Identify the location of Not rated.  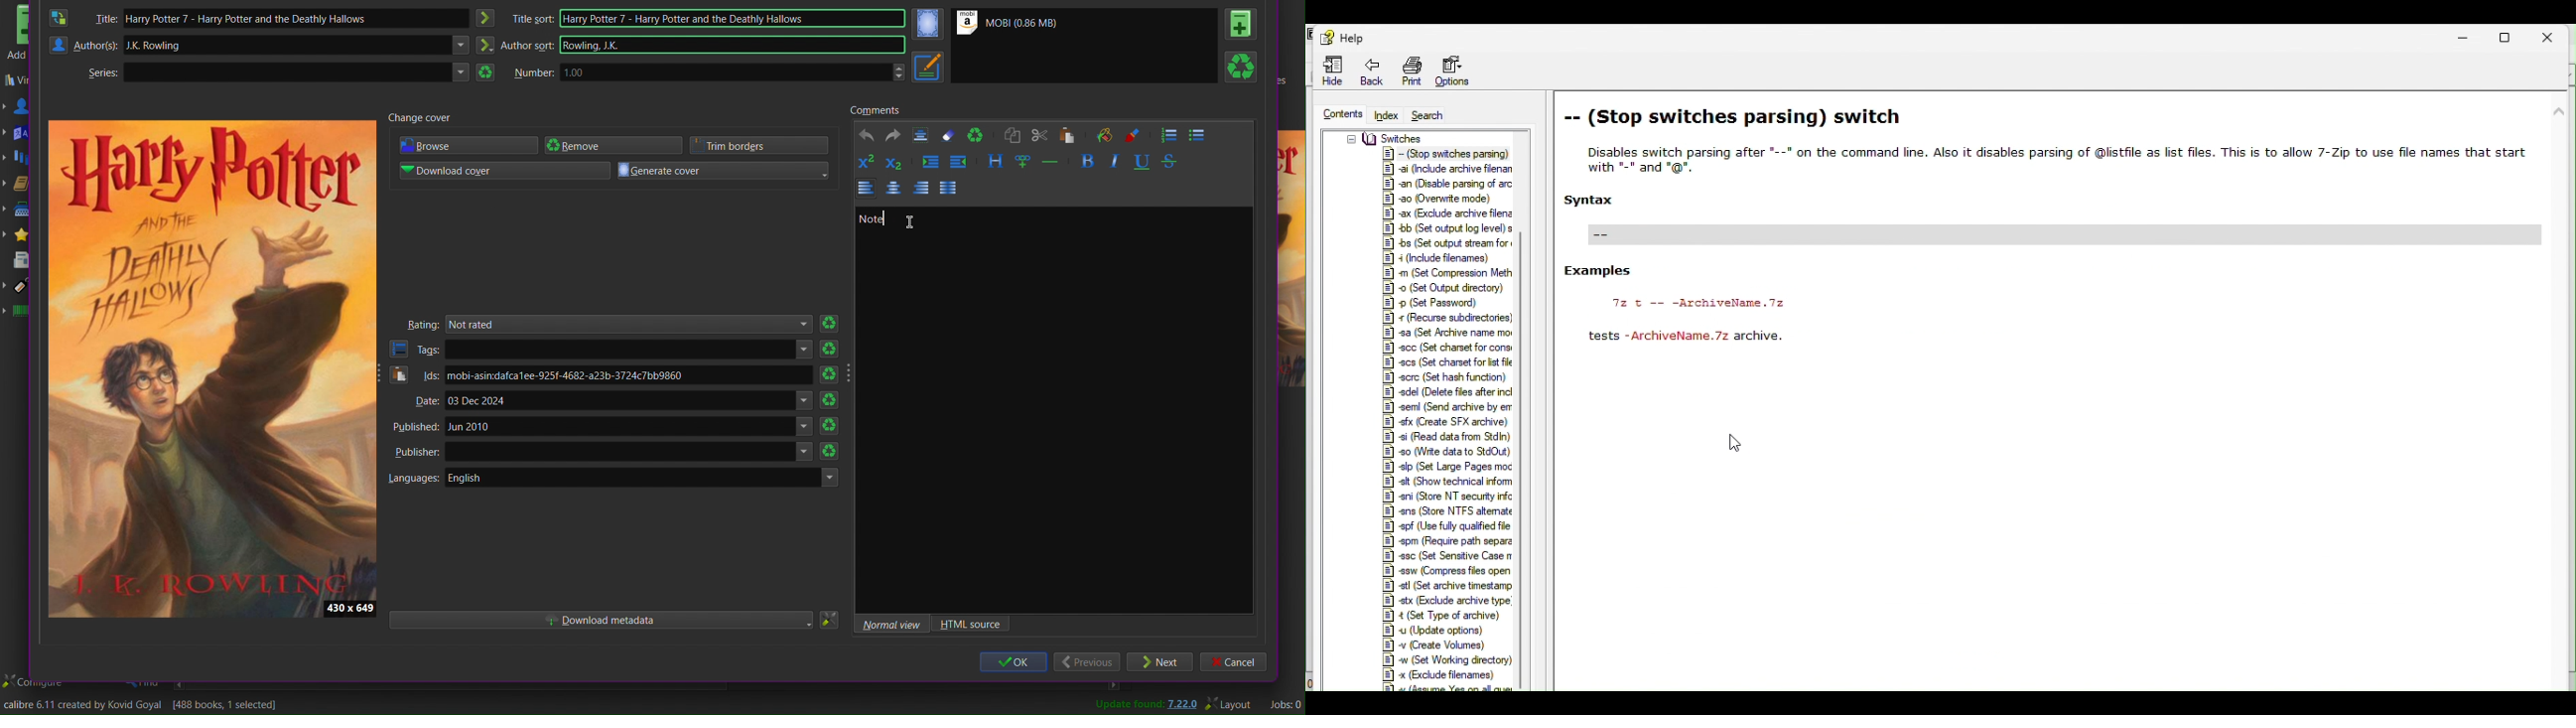
(632, 323).